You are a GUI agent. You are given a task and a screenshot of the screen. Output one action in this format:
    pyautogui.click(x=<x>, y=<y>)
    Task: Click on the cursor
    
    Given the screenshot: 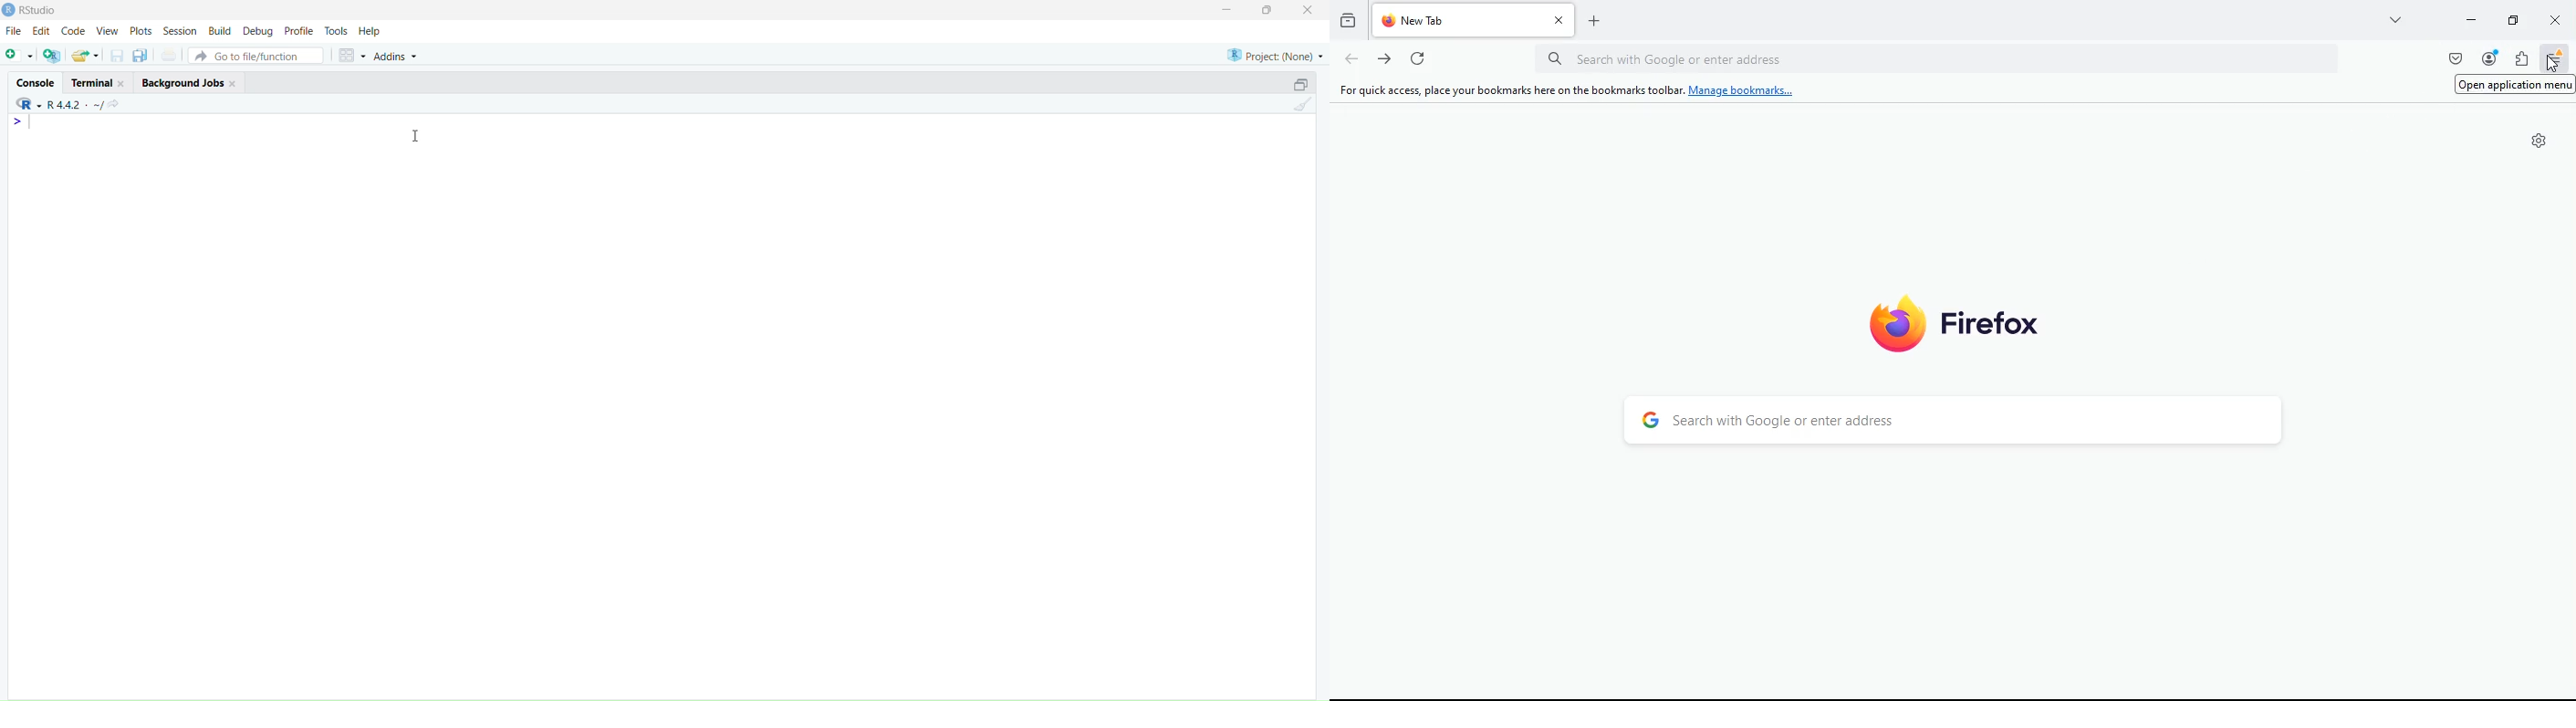 What is the action you would take?
    pyautogui.click(x=418, y=135)
    